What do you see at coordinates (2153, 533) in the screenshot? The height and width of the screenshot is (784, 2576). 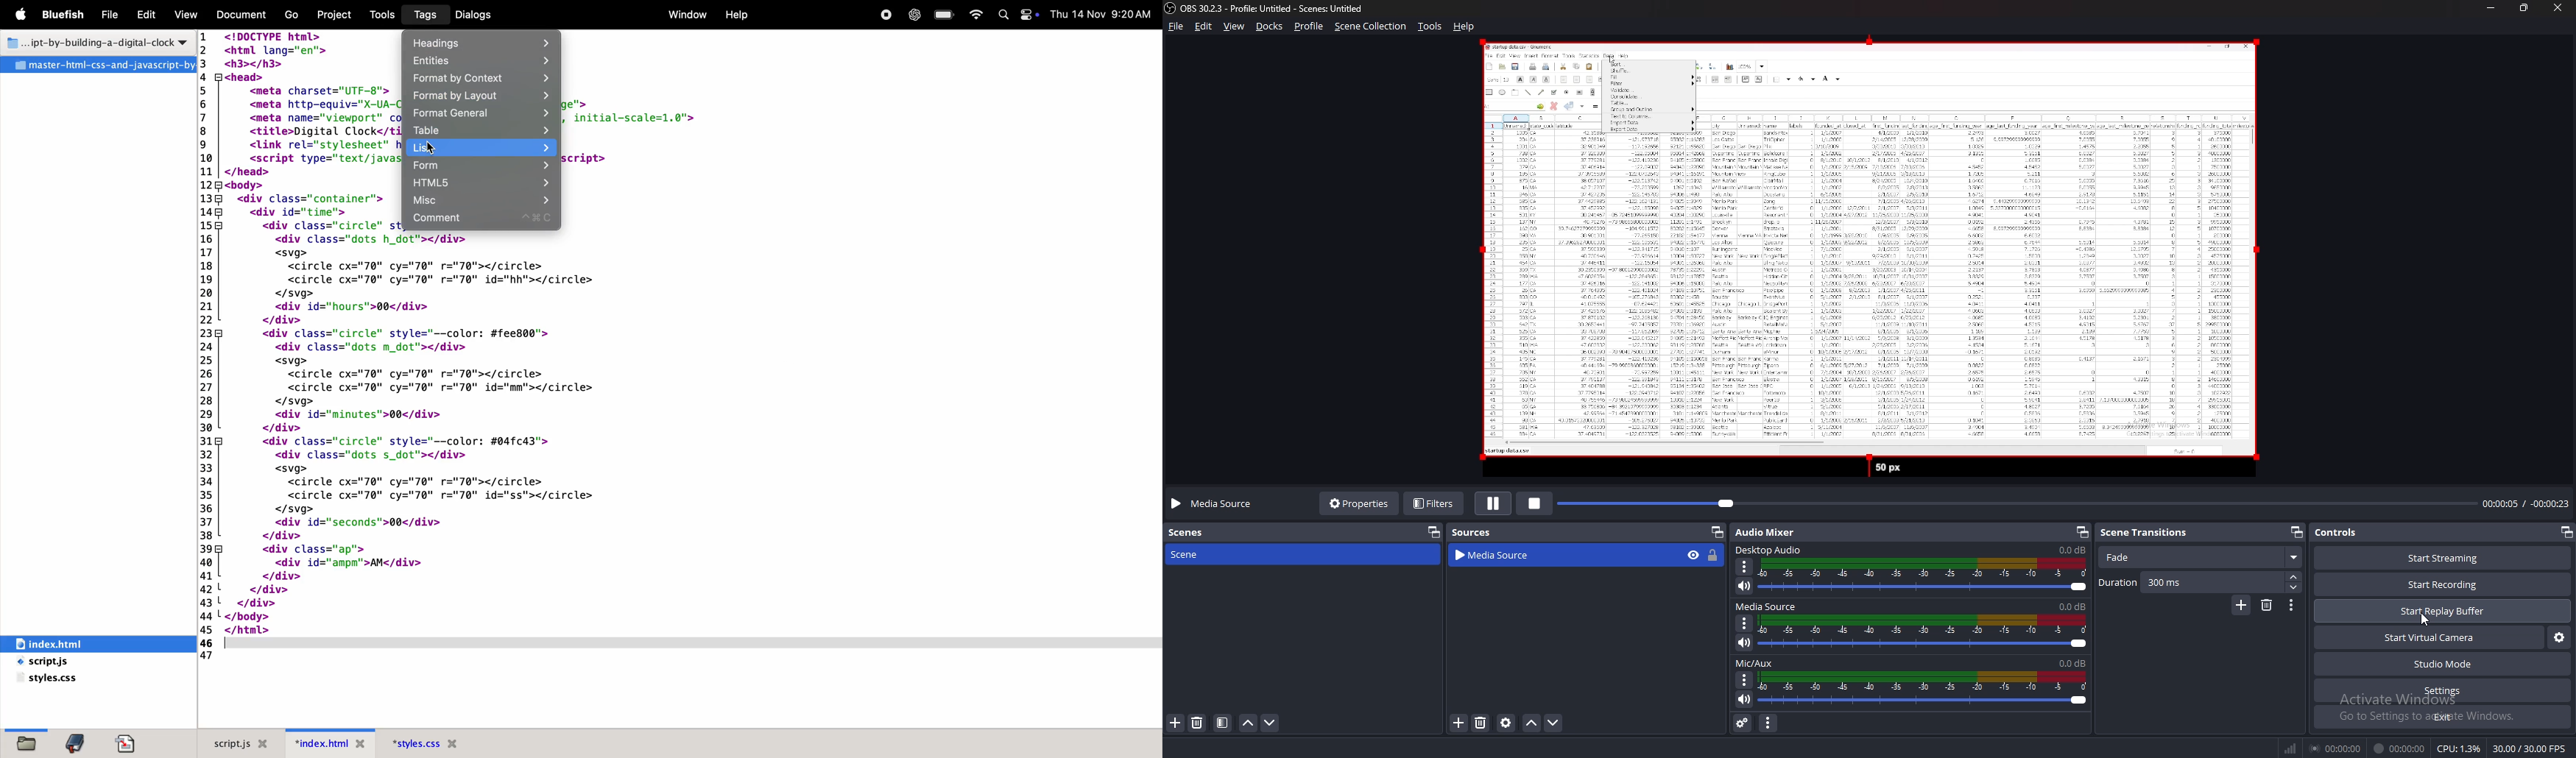 I see `scene transitions` at bounding box center [2153, 533].